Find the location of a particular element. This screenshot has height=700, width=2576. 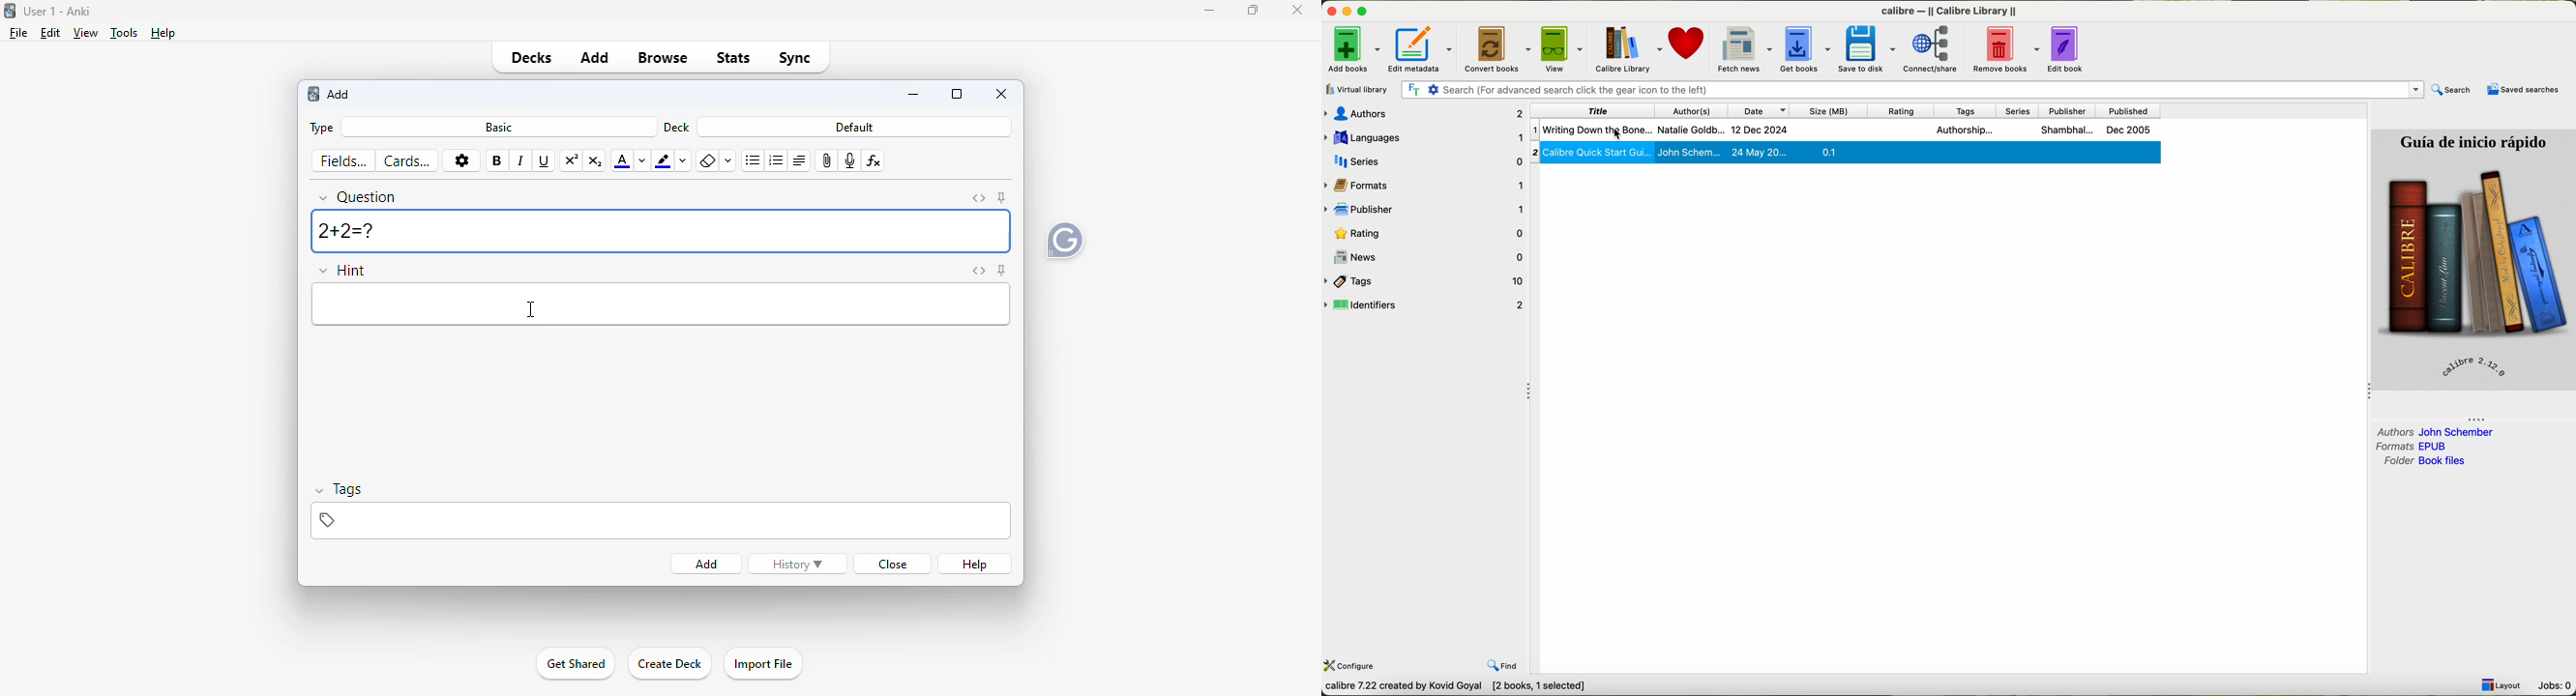

type is located at coordinates (323, 129).